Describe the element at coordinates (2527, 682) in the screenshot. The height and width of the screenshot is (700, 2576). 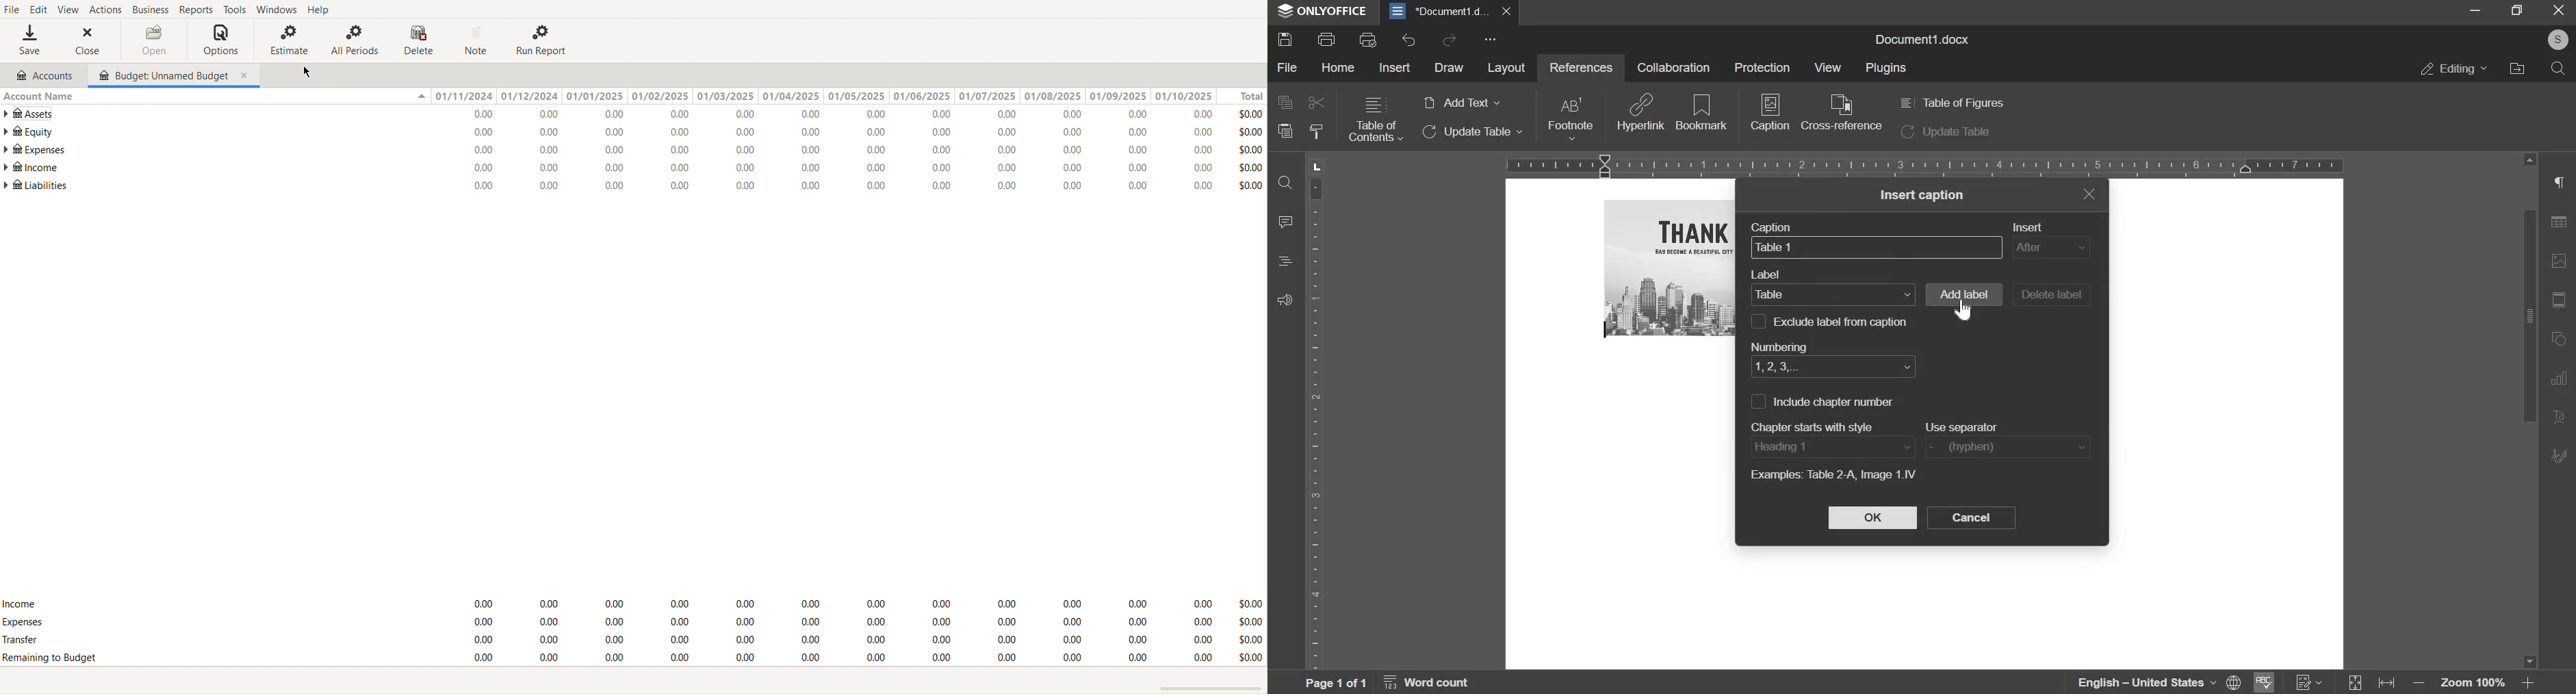
I see `Zoom in` at that location.